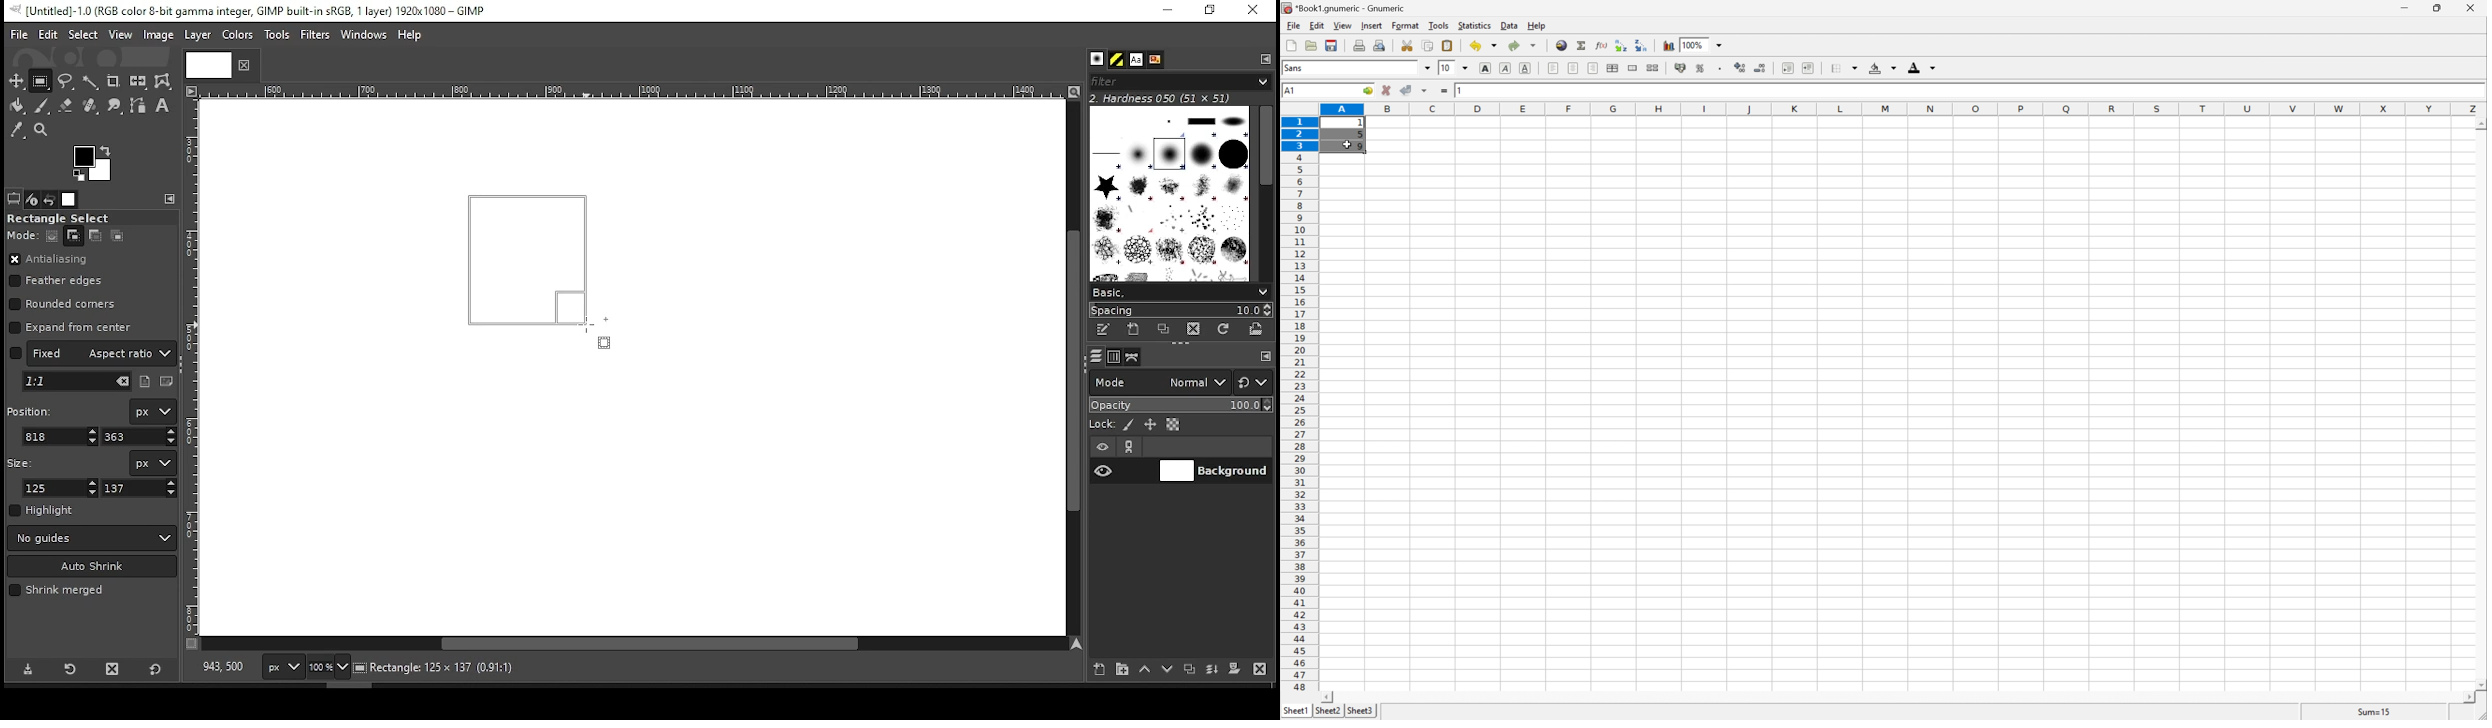 The width and height of the screenshot is (2492, 728). Describe the element at coordinates (1449, 45) in the screenshot. I see `paste` at that location.